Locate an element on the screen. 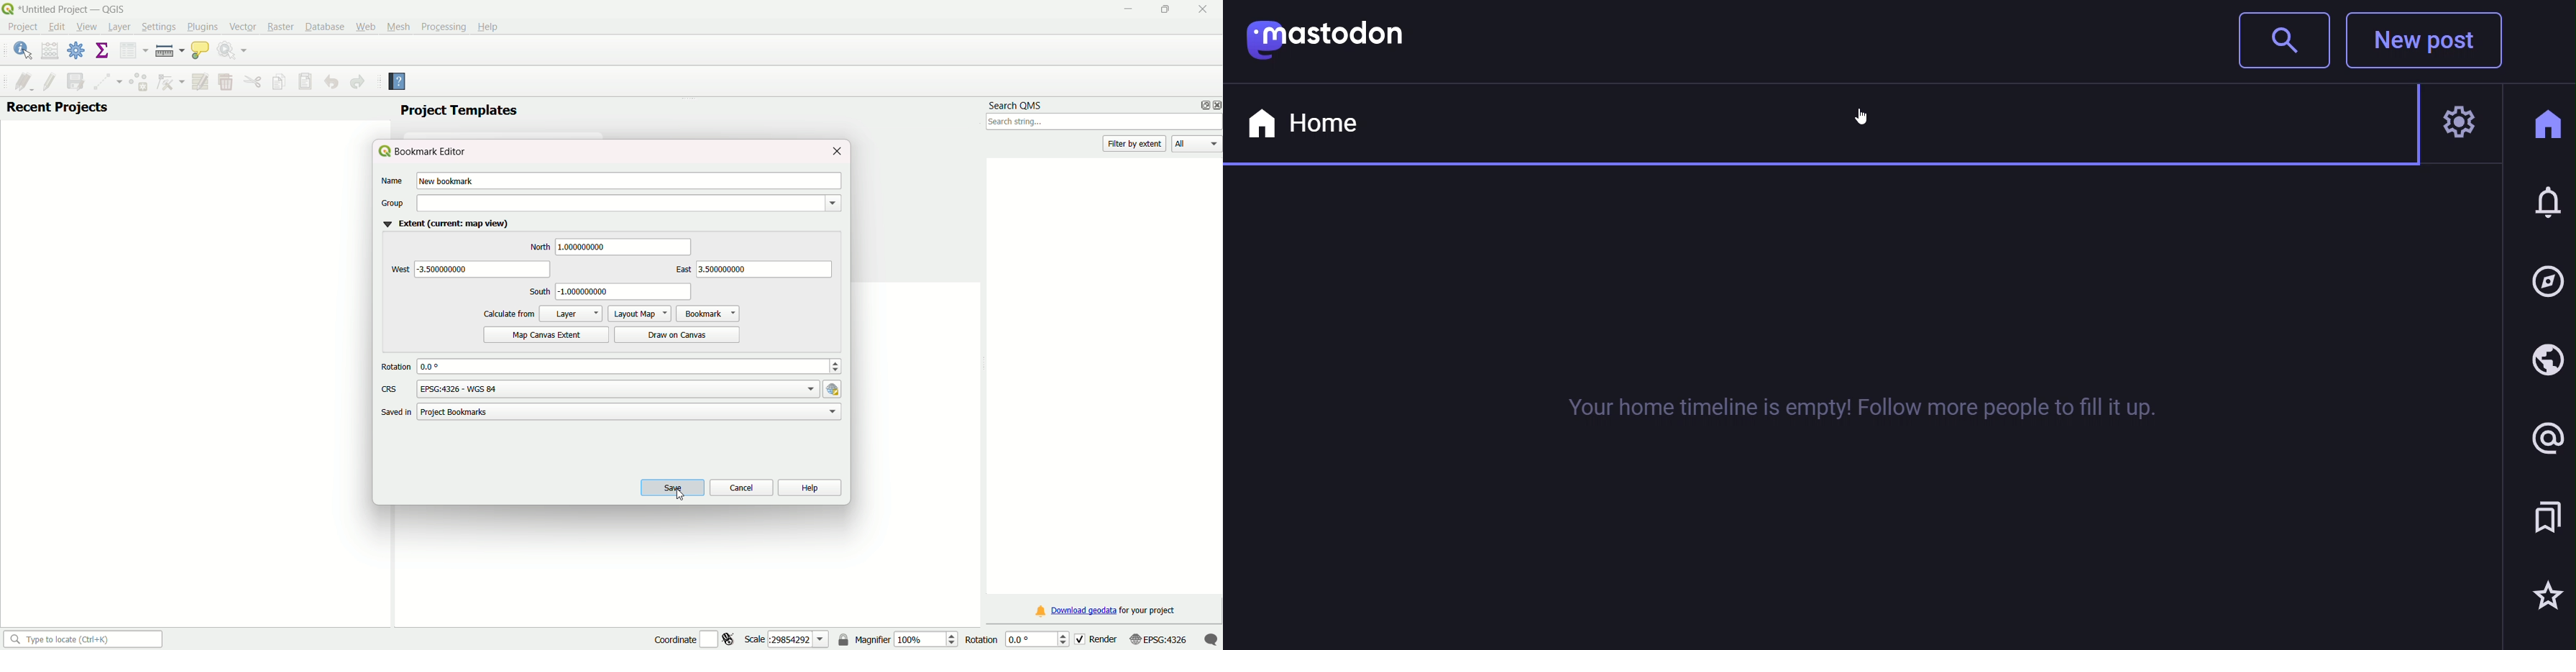 Image resolution: width=2576 pixels, height=672 pixels. home is located at coordinates (1304, 122).